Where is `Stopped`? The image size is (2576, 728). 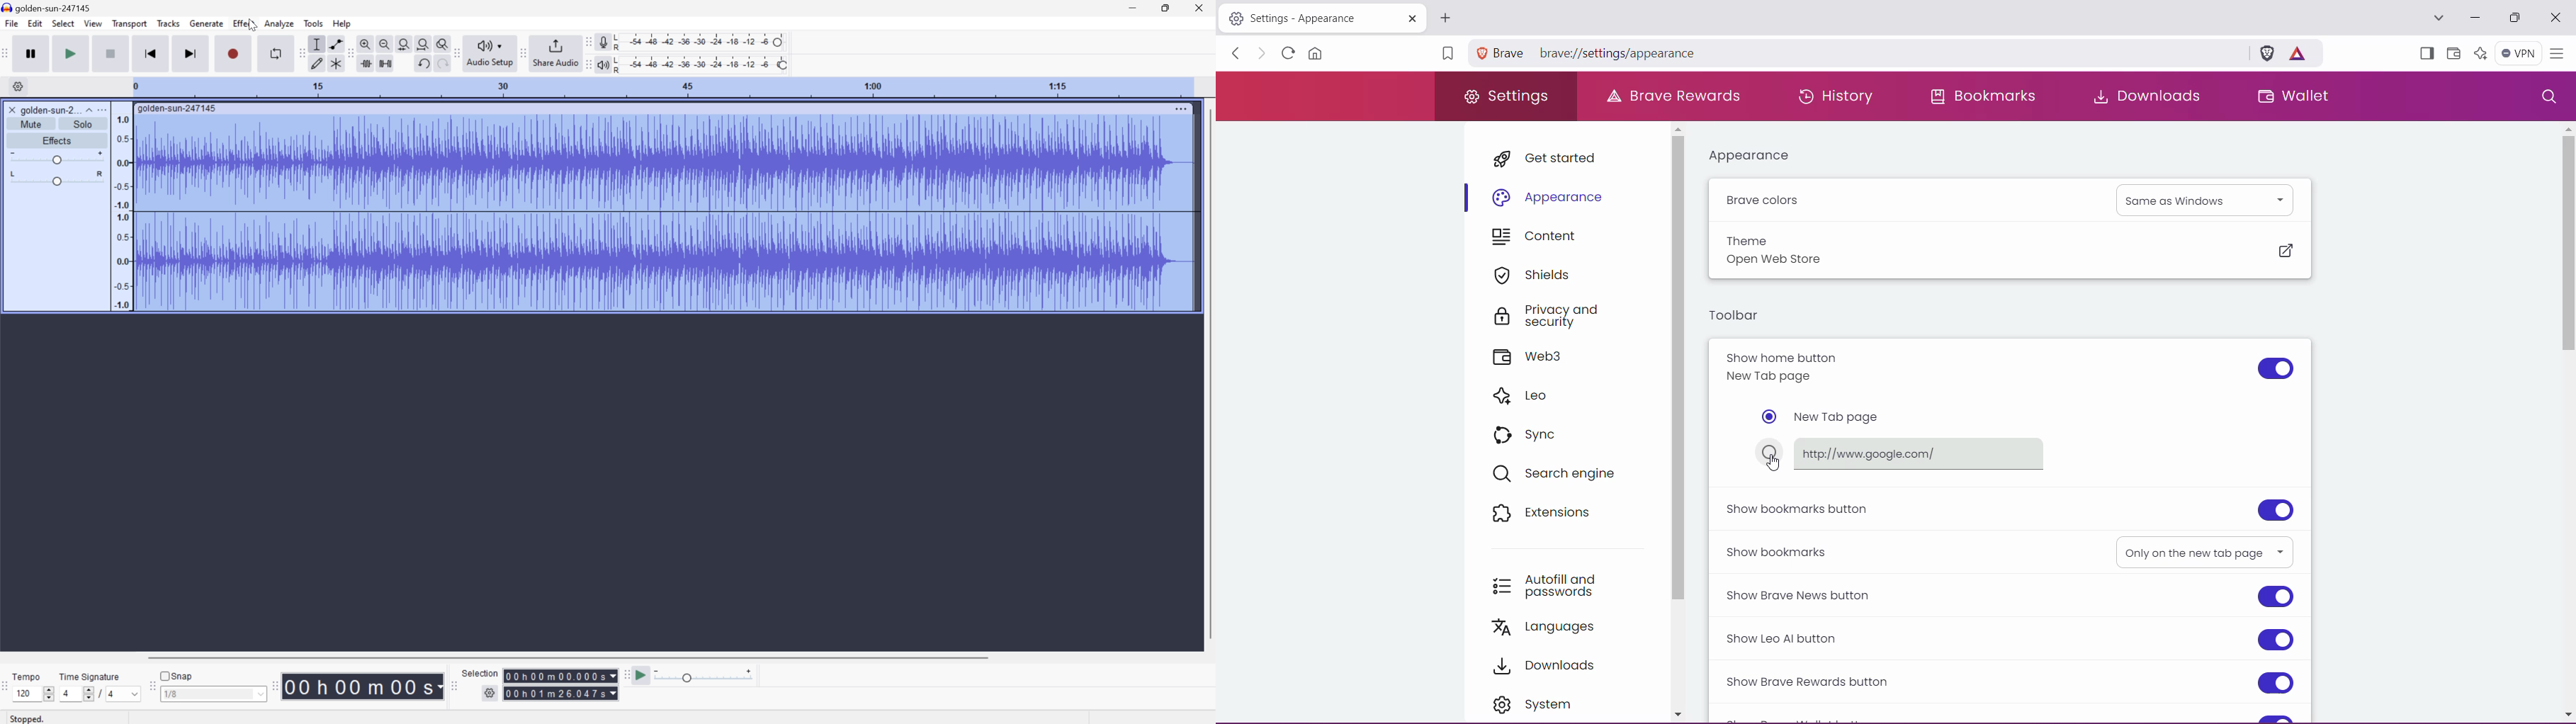 Stopped is located at coordinates (28, 718).